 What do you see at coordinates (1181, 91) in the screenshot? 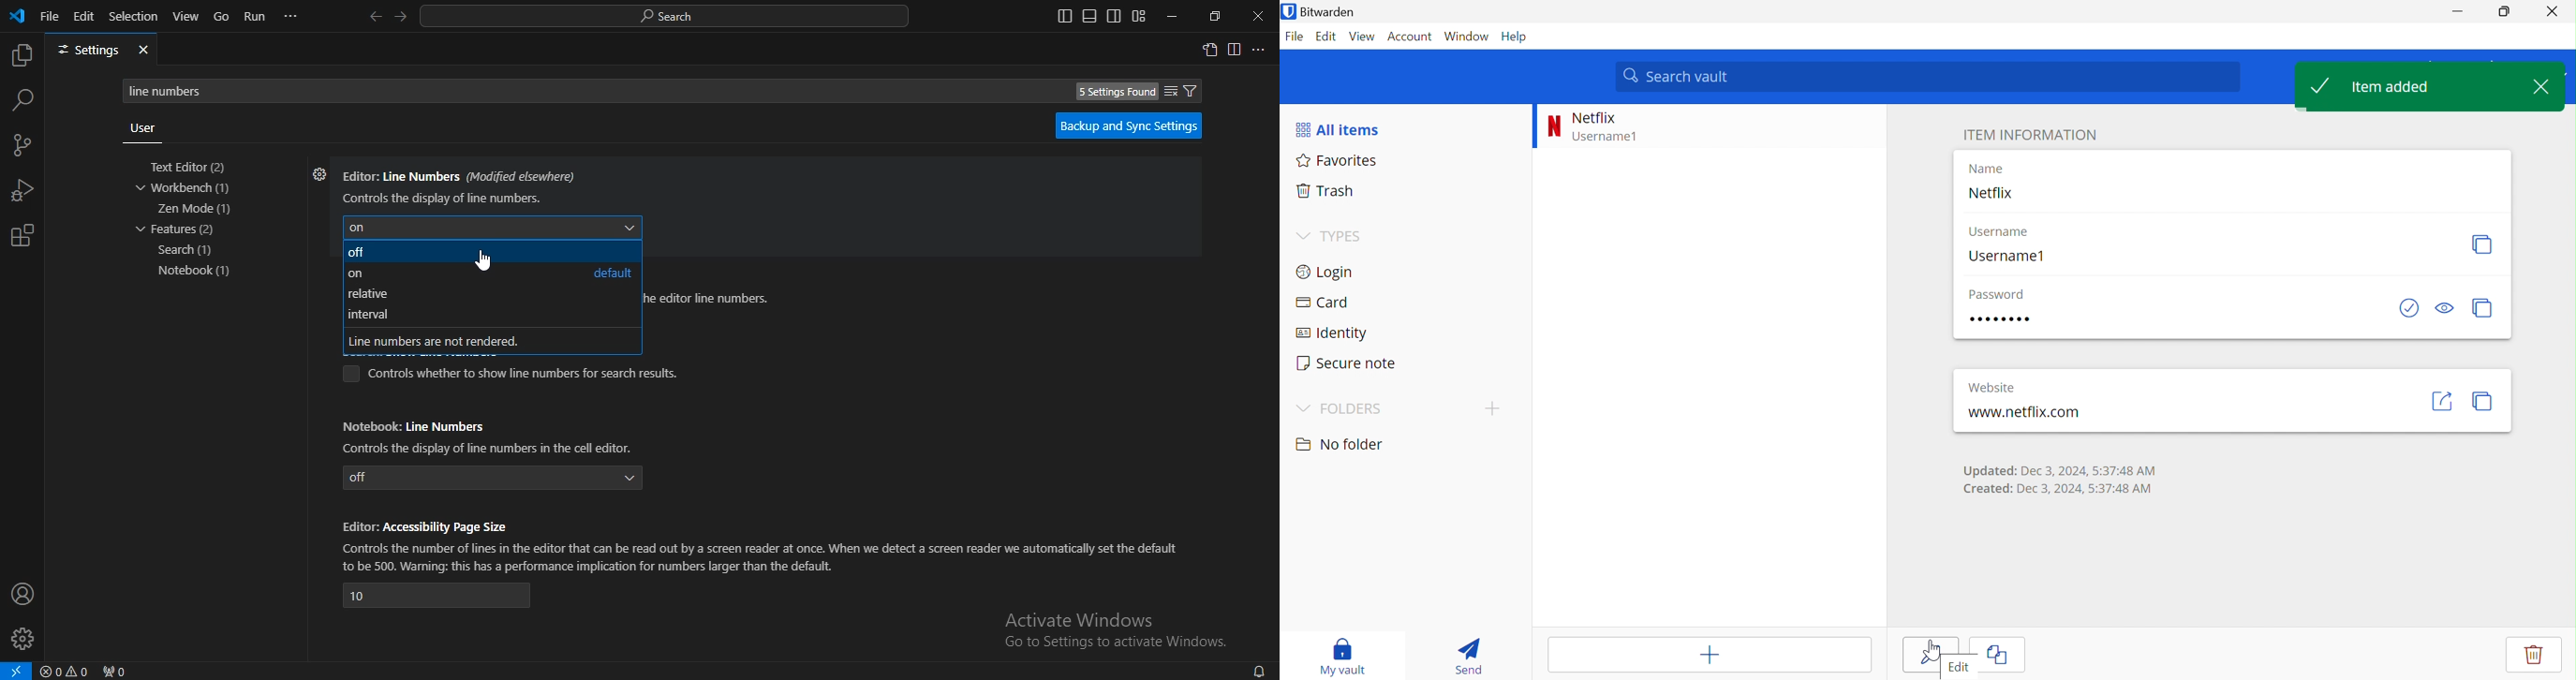
I see `filter` at bounding box center [1181, 91].